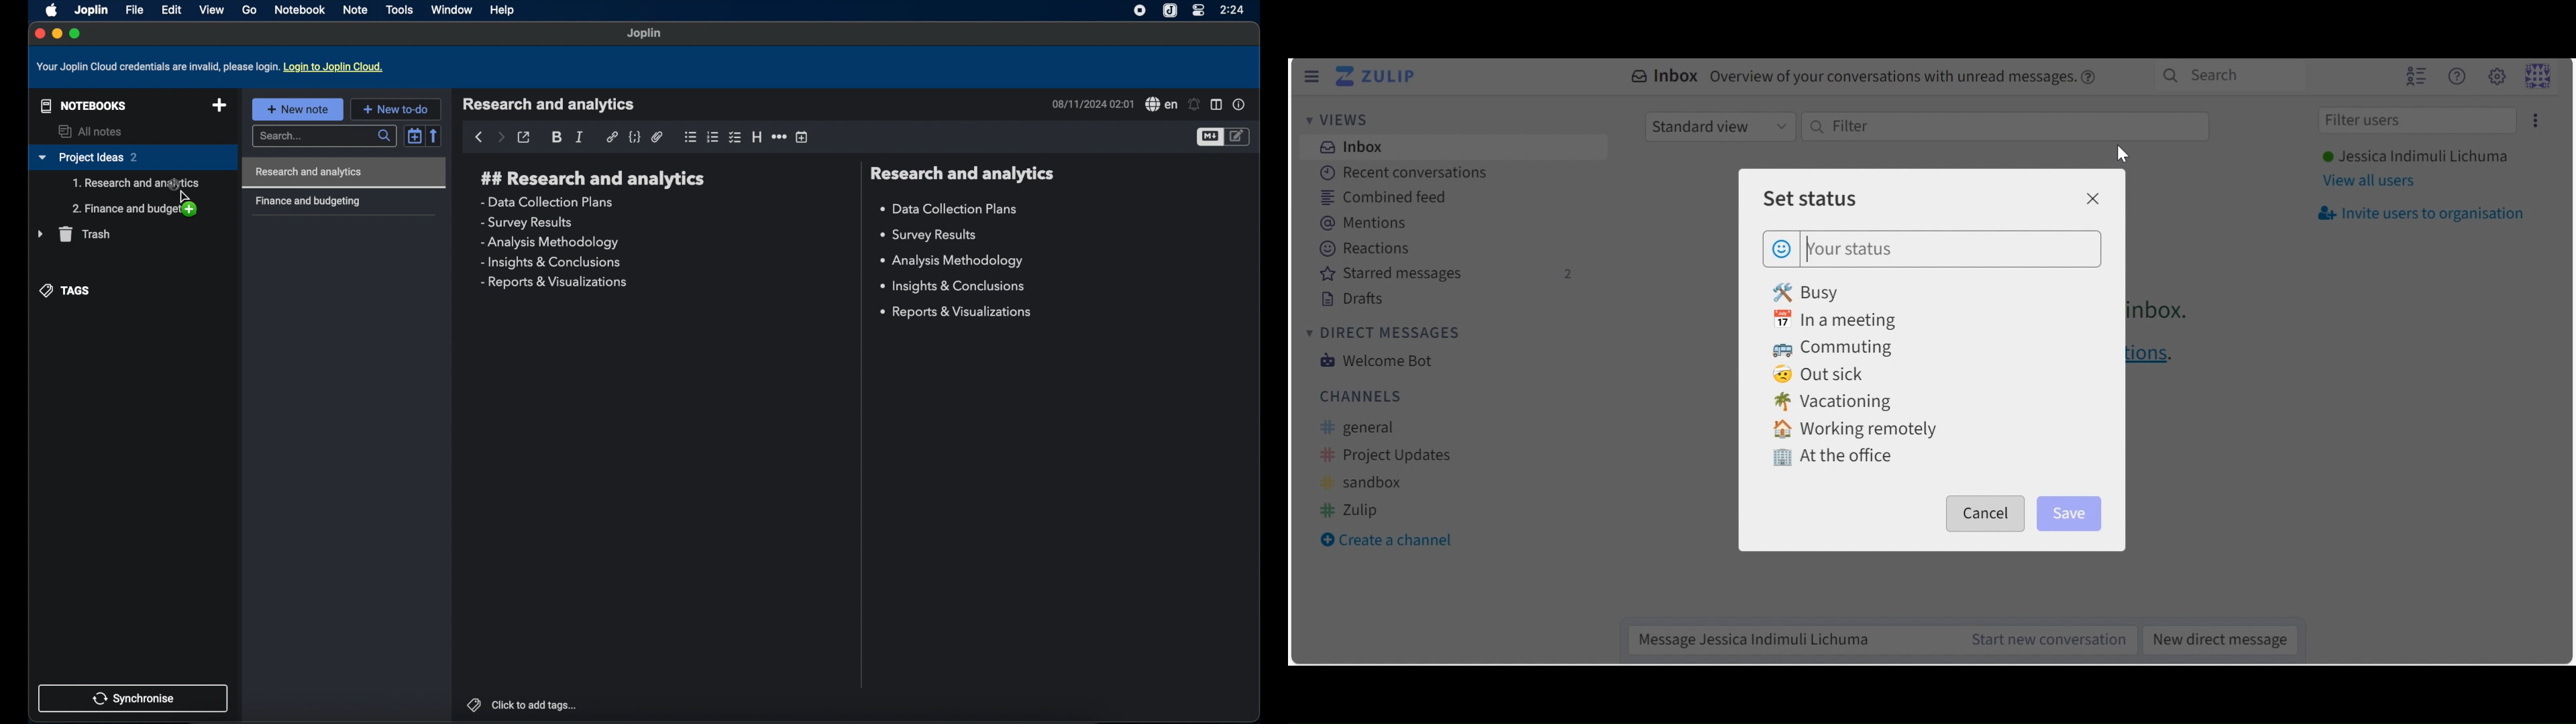 The width and height of the screenshot is (2576, 728). I want to click on window, so click(451, 9).